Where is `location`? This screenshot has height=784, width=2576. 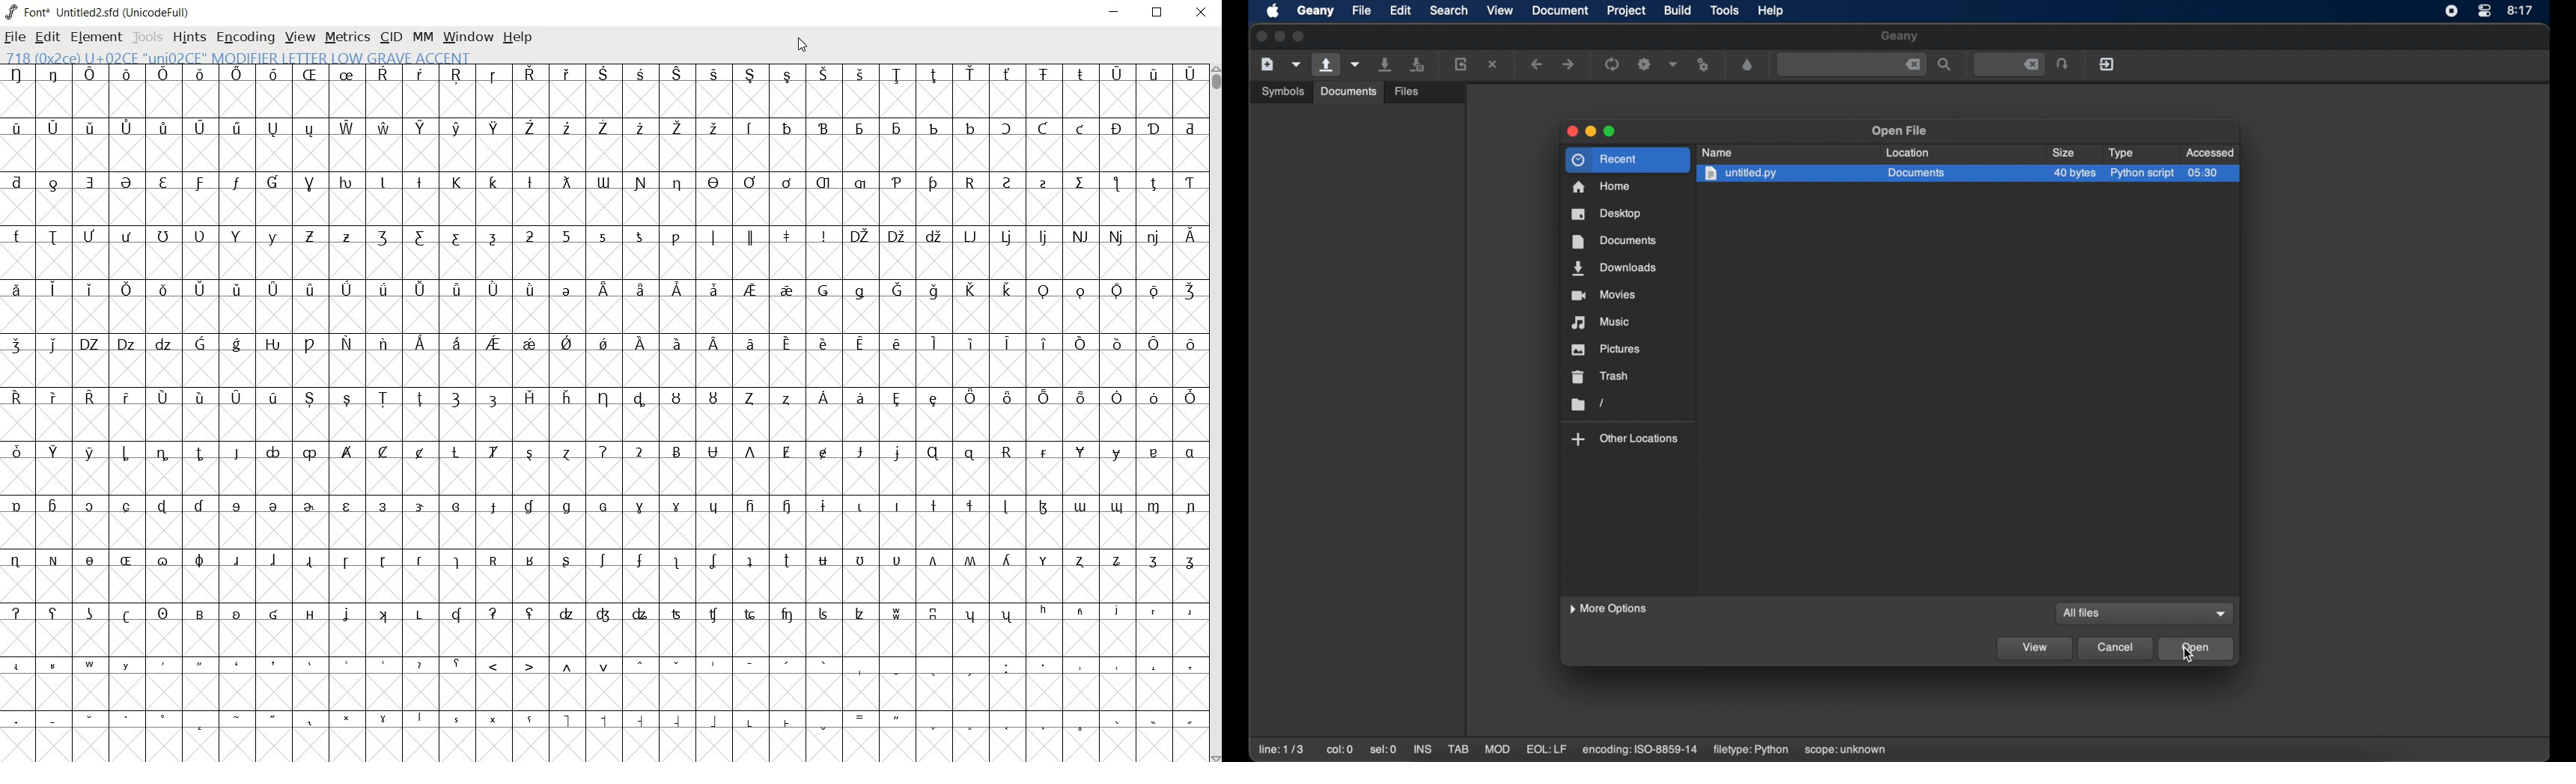
location is located at coordinates (1908, 152).